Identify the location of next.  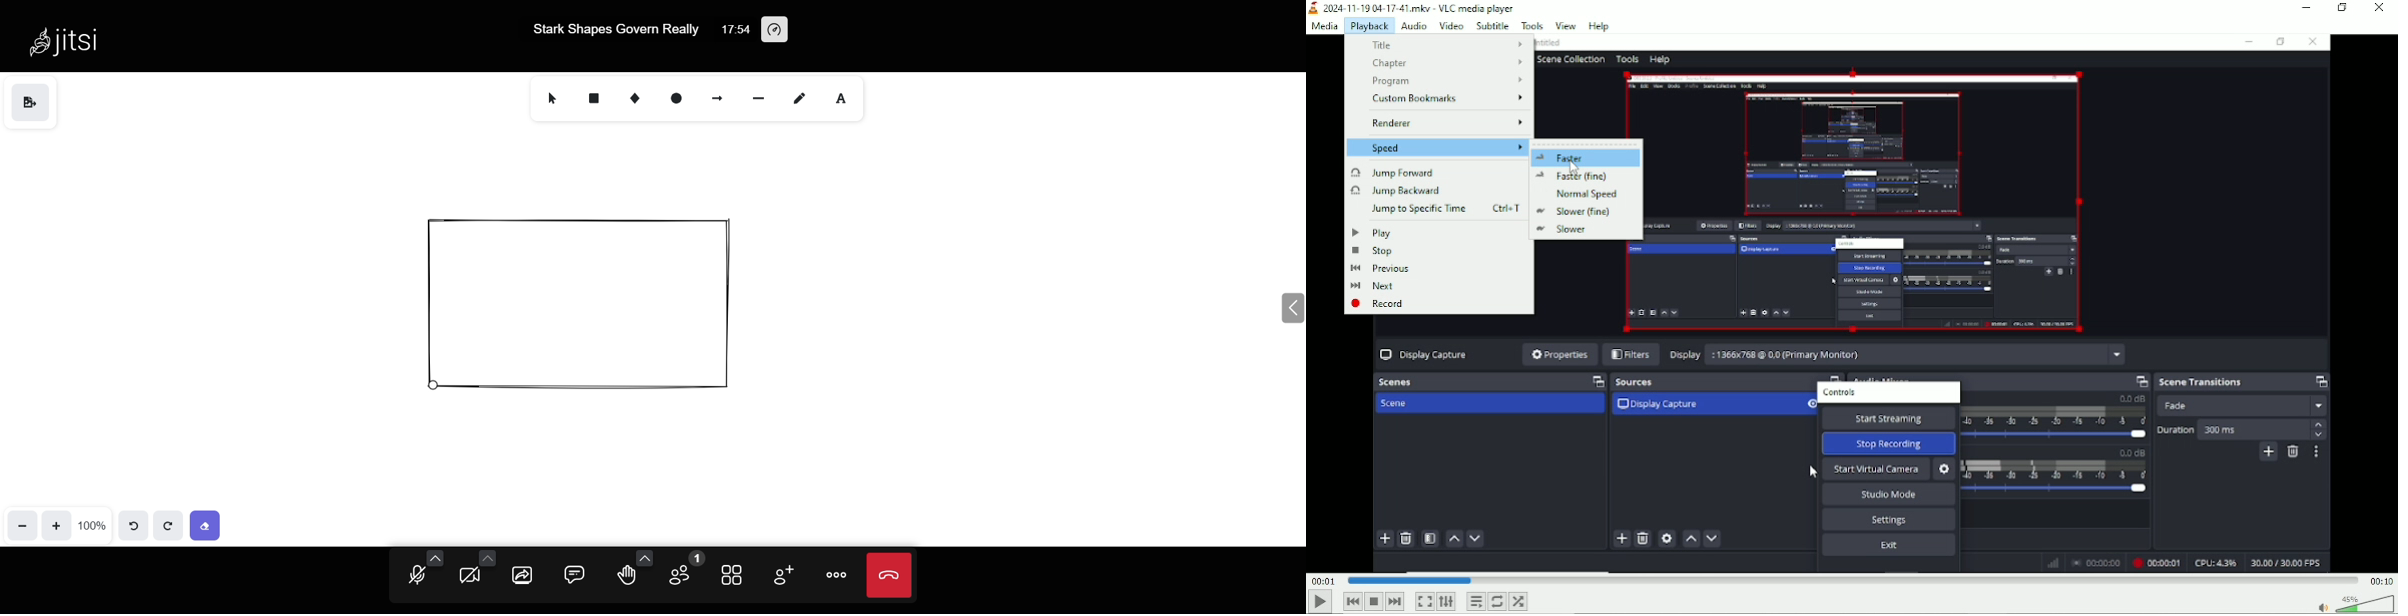
(1434, 287).